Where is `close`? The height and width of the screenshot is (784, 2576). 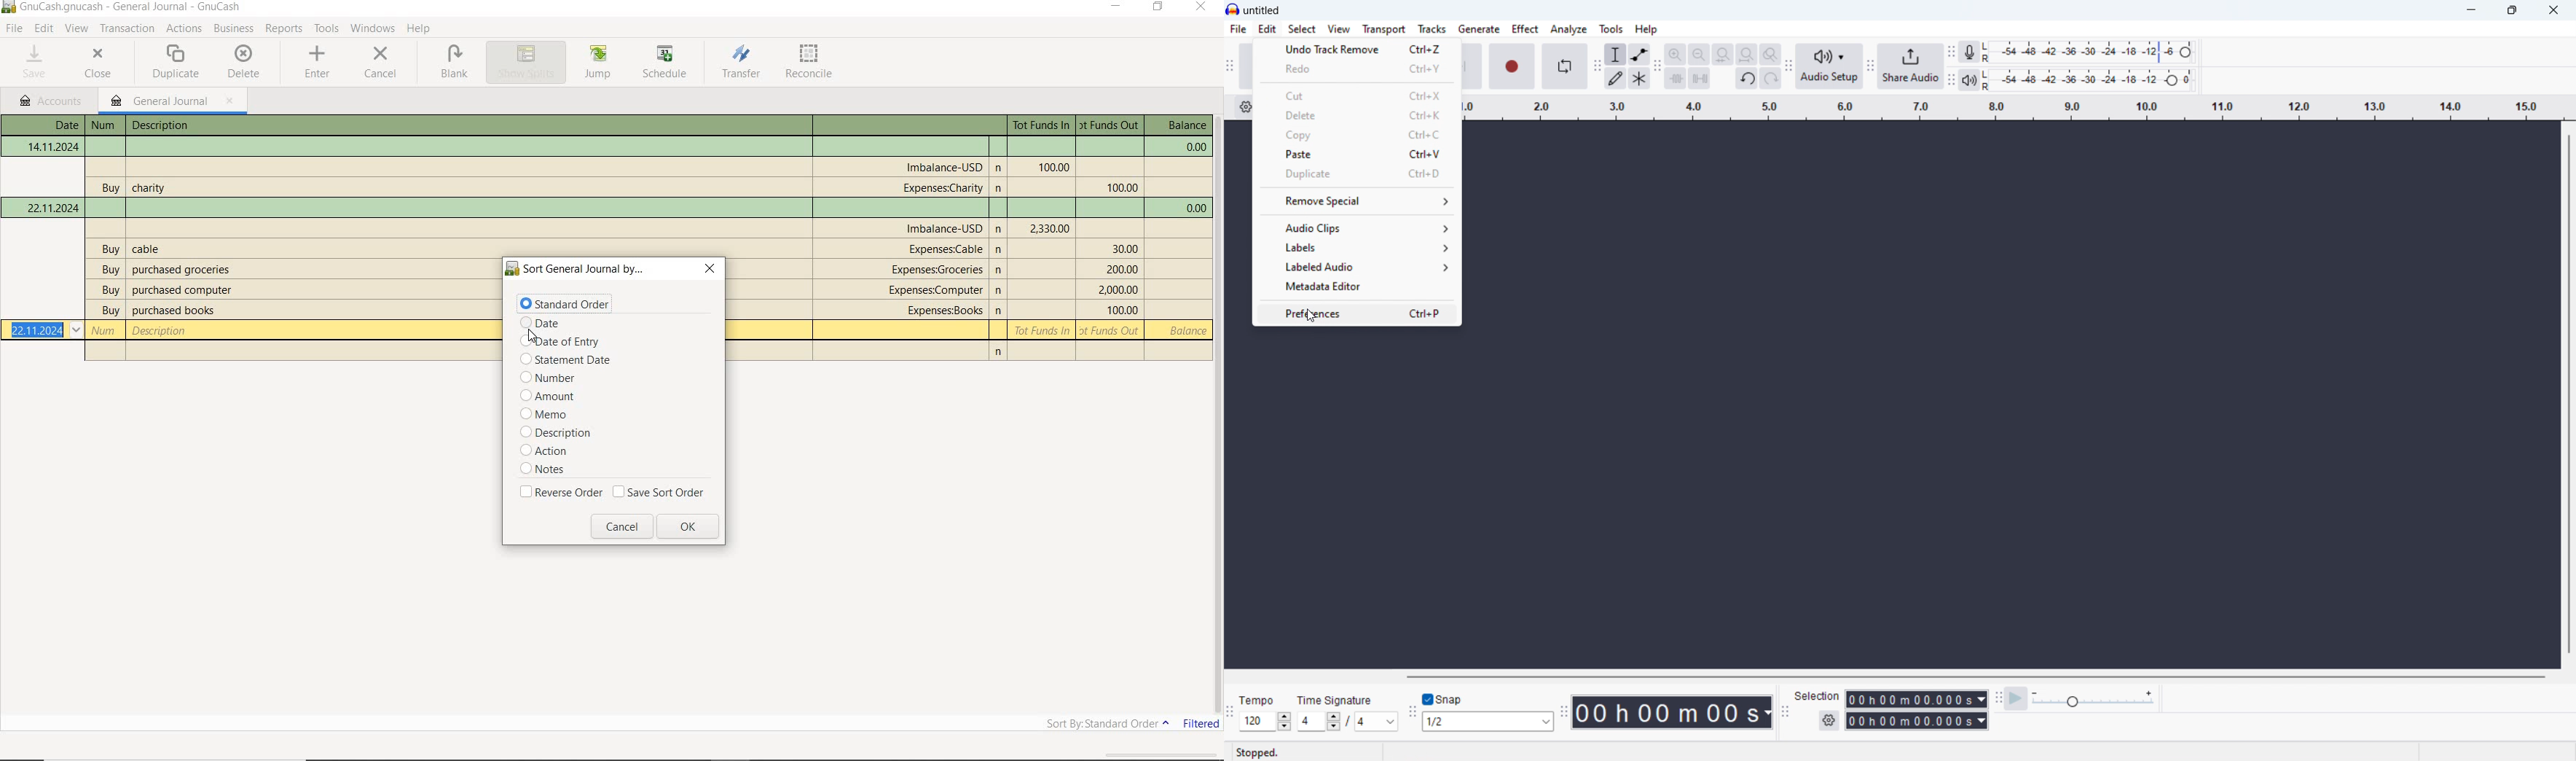
close is located at coordinates (712, 269).